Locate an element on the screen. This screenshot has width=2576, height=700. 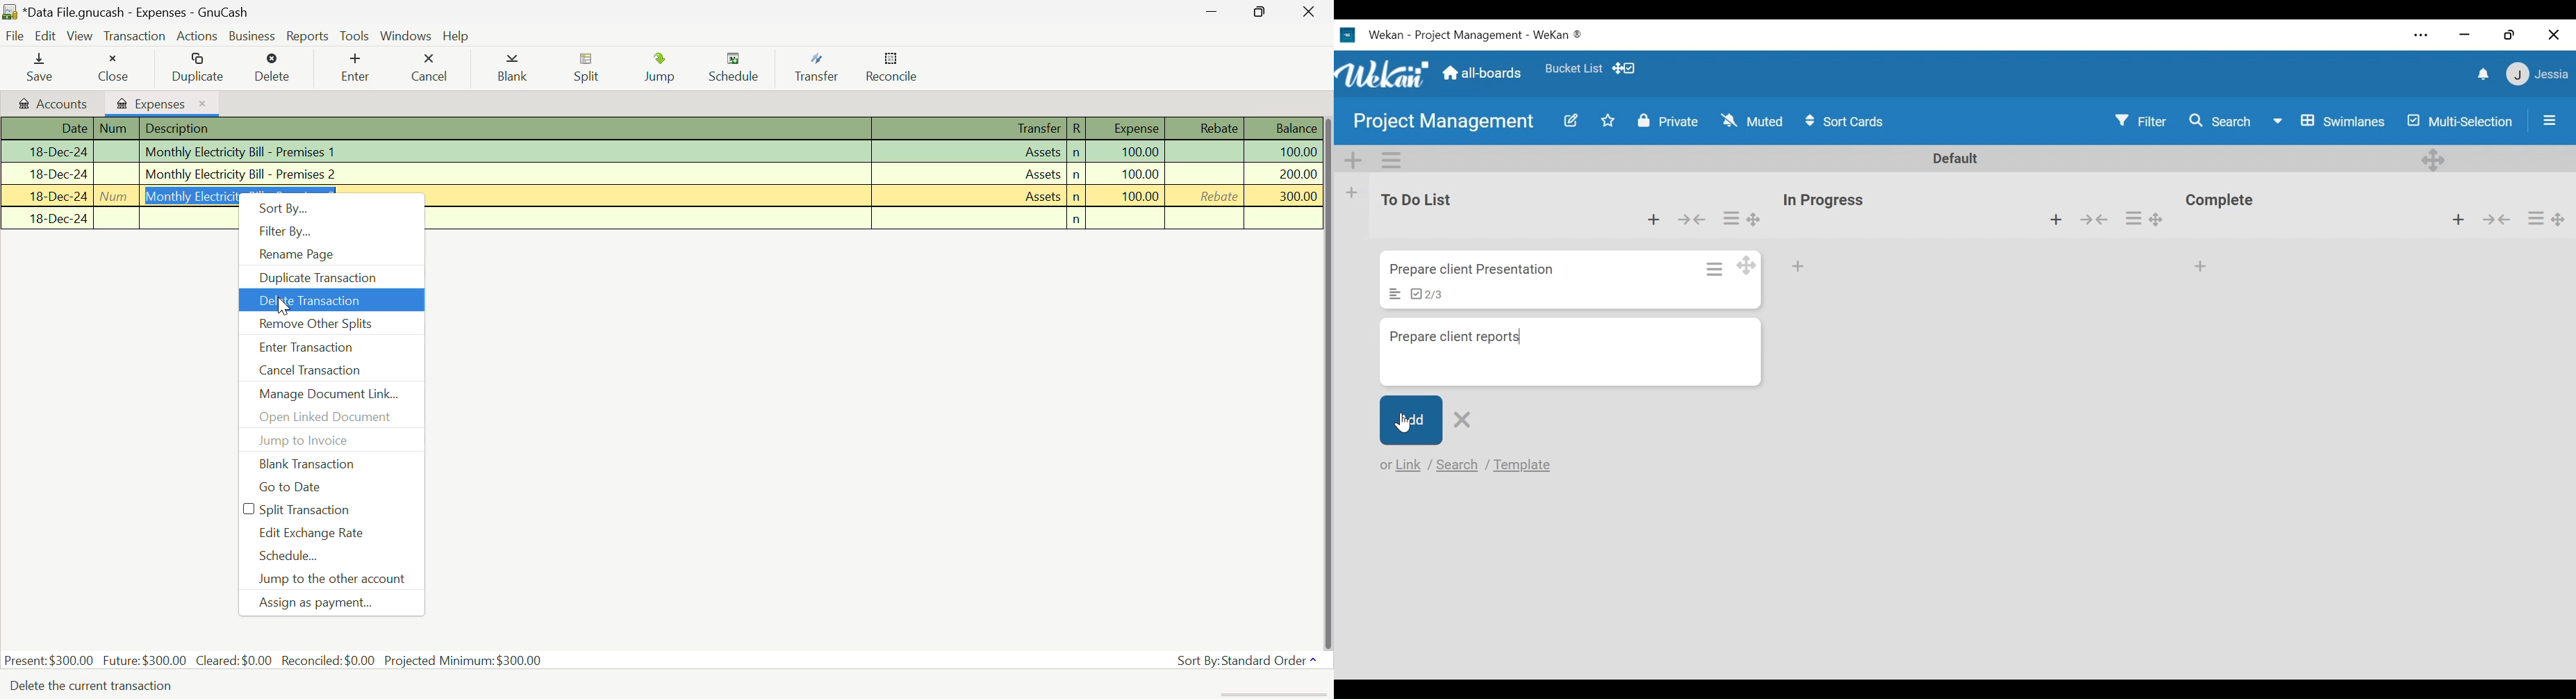
Filter is located at coordinates (2142, 121).